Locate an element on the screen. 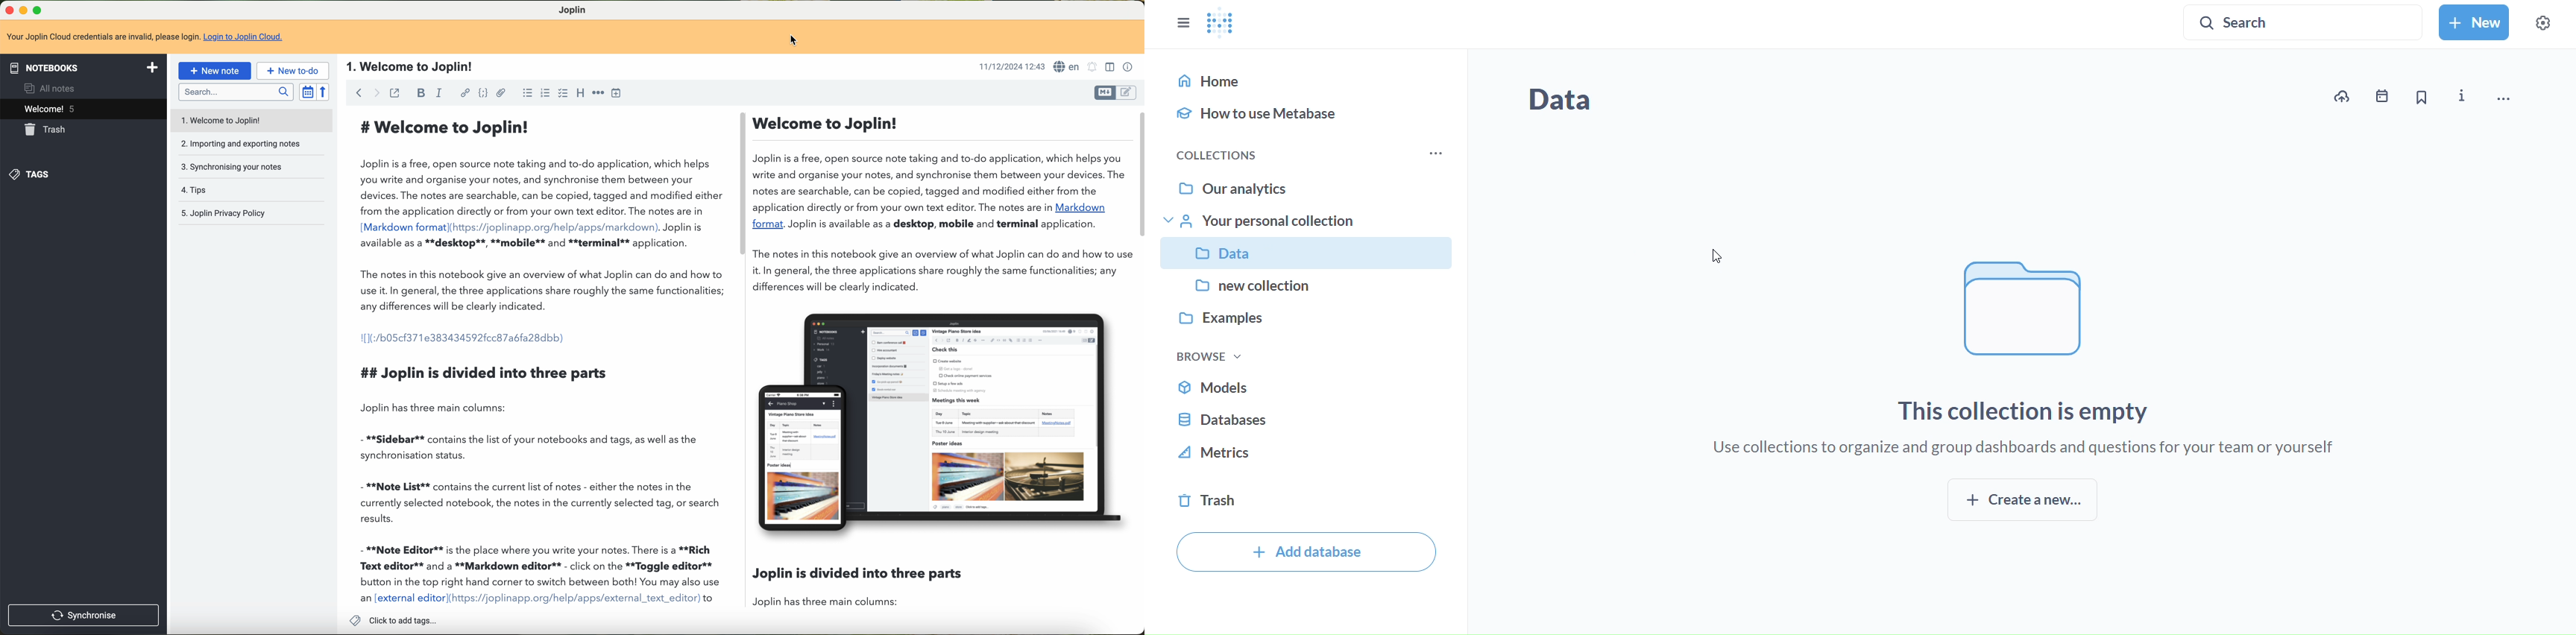  browse is located at coordinates (1207, 356).